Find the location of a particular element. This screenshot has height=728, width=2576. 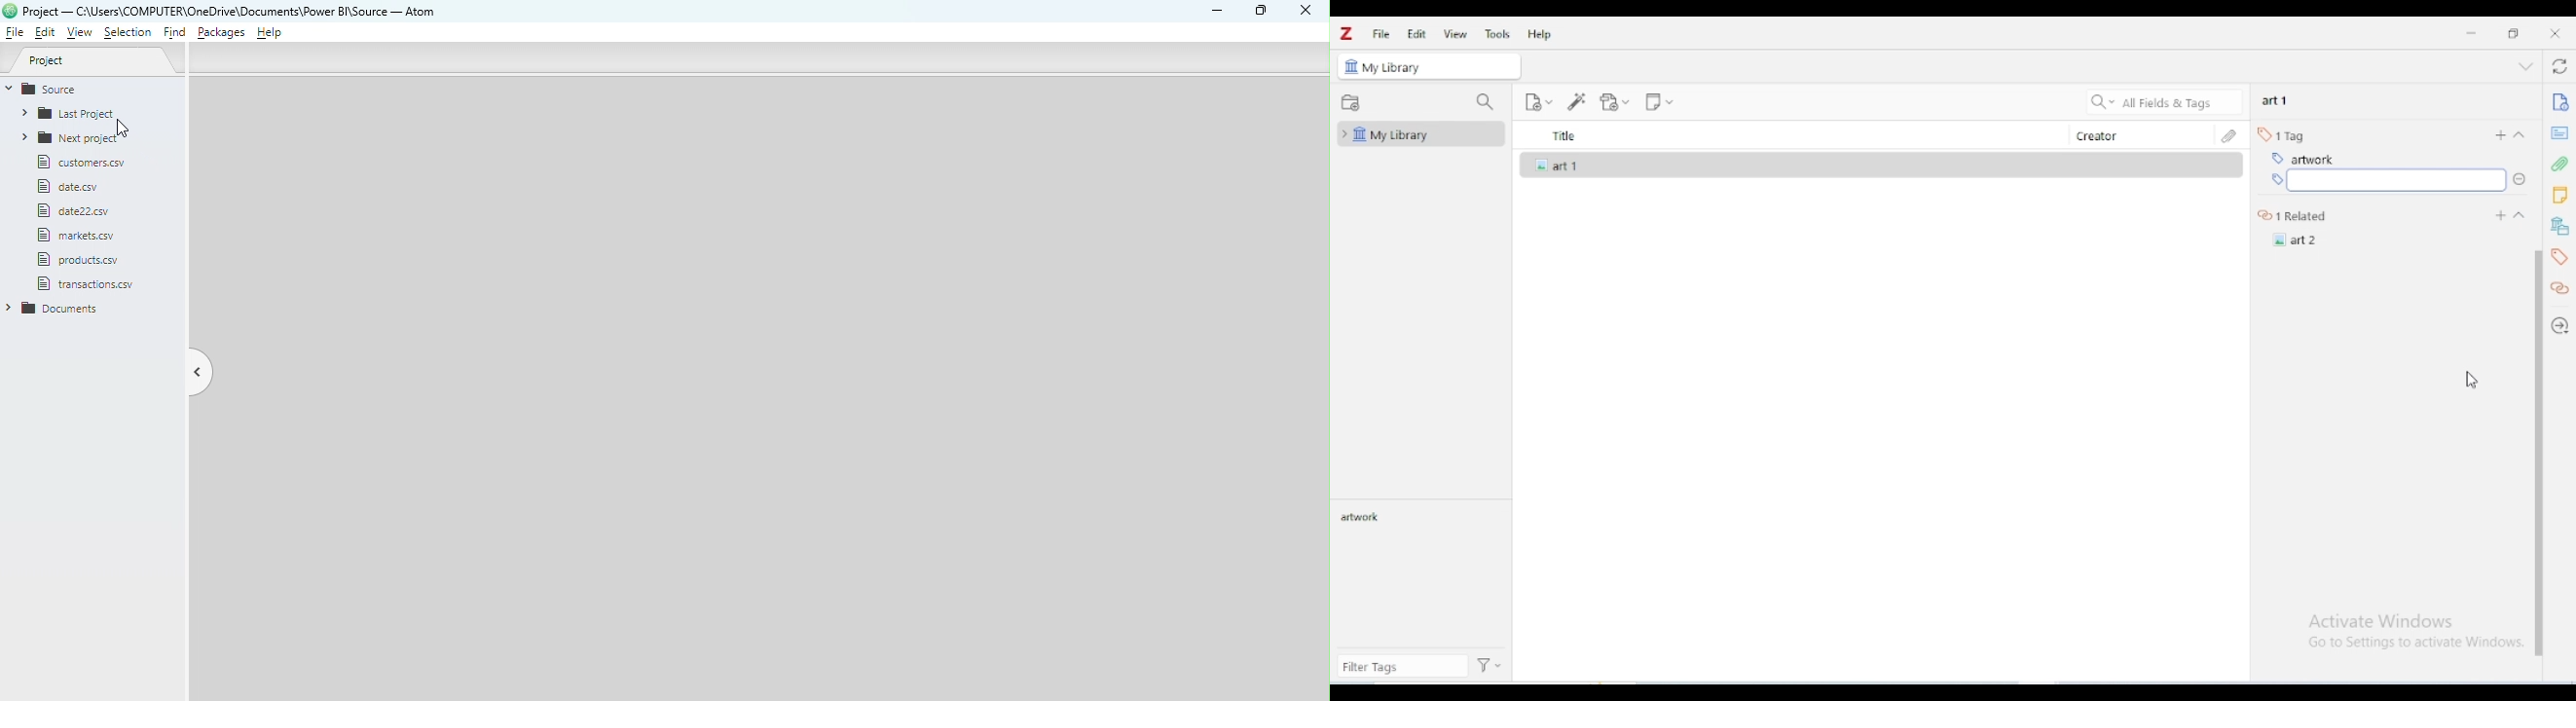

view is located at coordinates (1455, 33).